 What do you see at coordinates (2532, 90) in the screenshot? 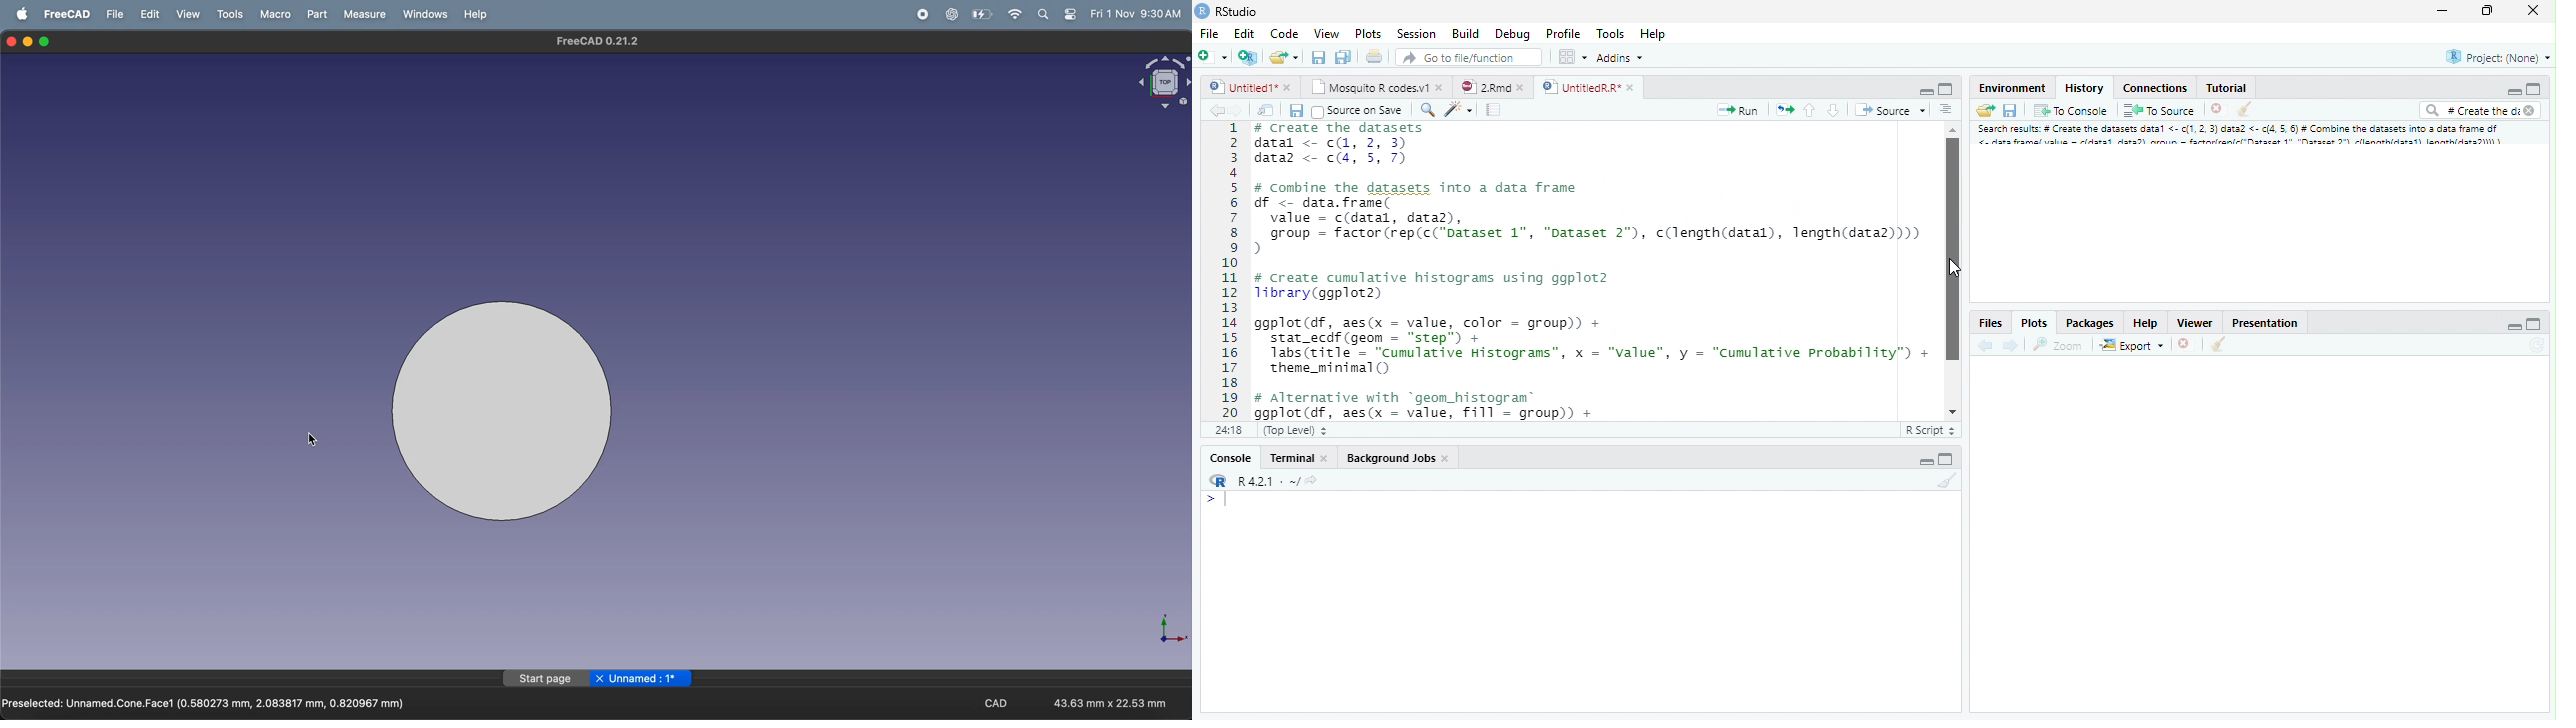
I see `Maximize` at bounding box center [2532, 90].